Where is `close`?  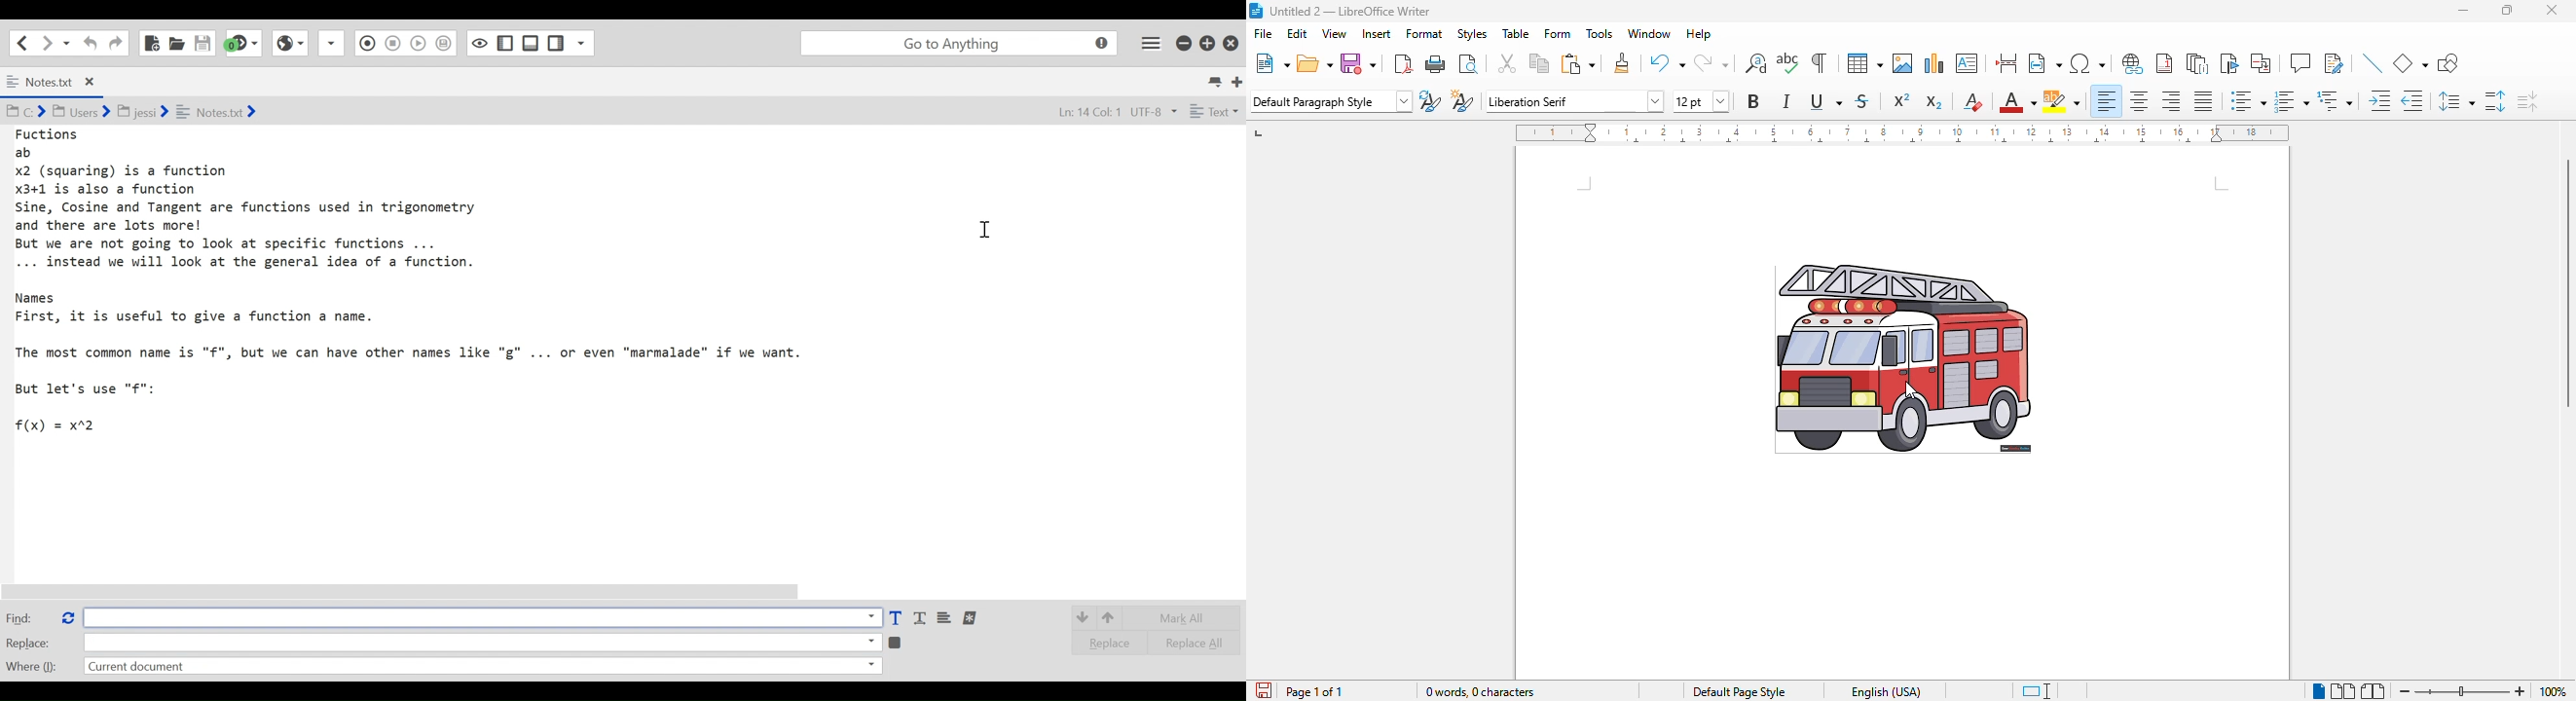 close is located at coordinates (2552, 10).